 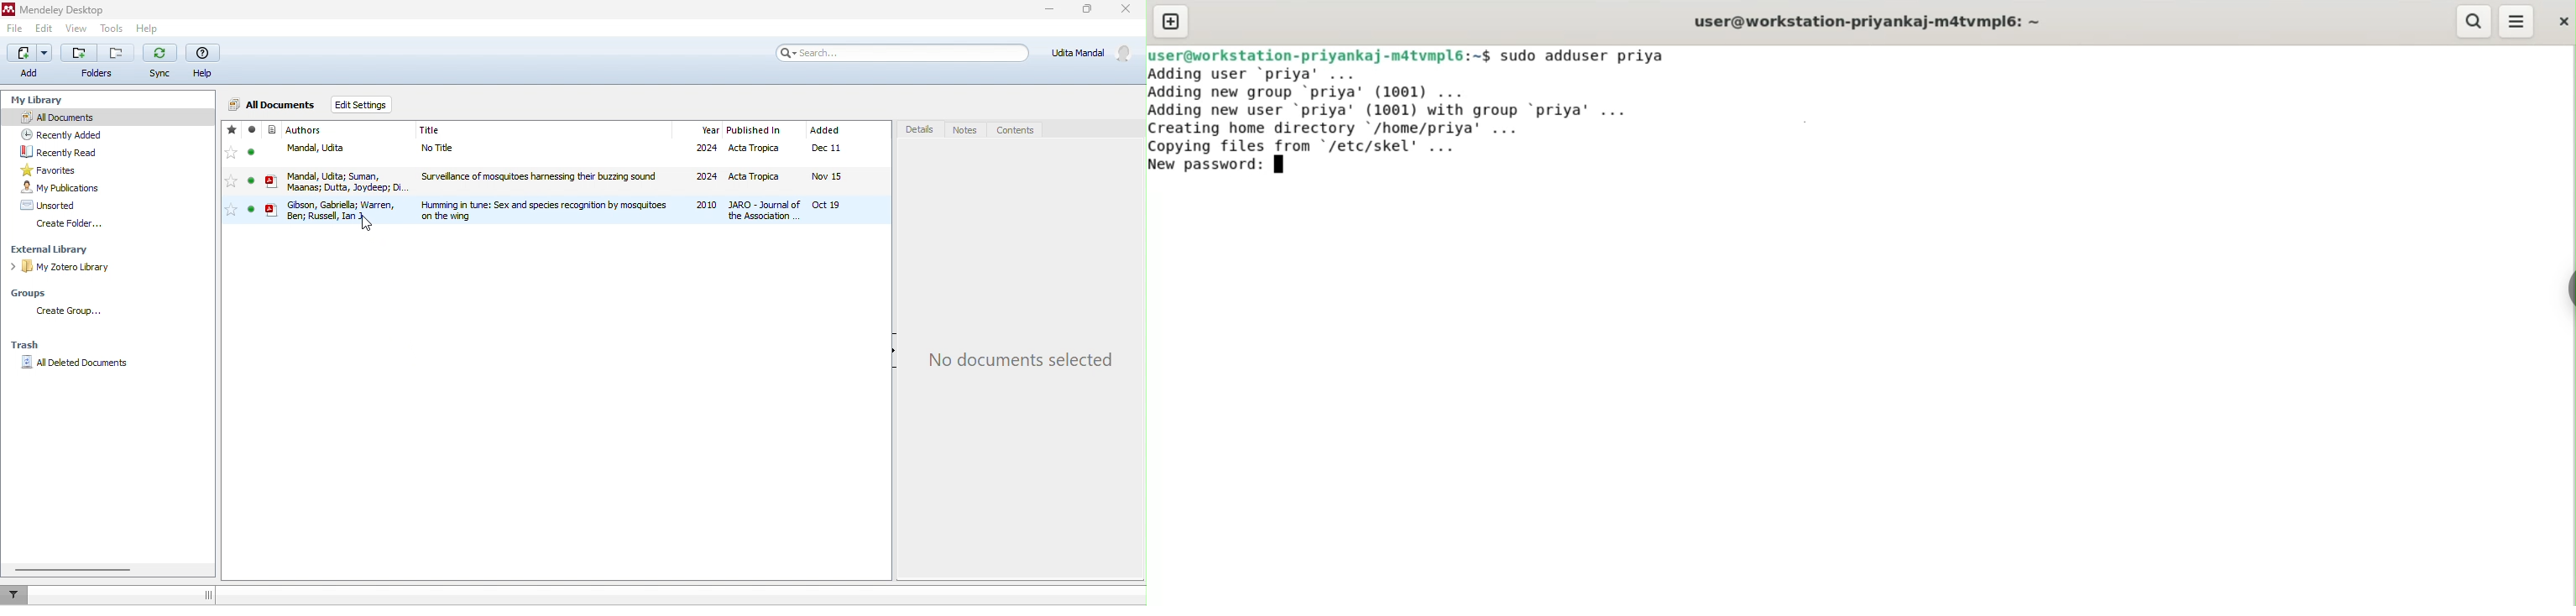 What do you see at coordinates (904, 54) in the screenshot?
I see `search bar` at bounding box center [904, 54].